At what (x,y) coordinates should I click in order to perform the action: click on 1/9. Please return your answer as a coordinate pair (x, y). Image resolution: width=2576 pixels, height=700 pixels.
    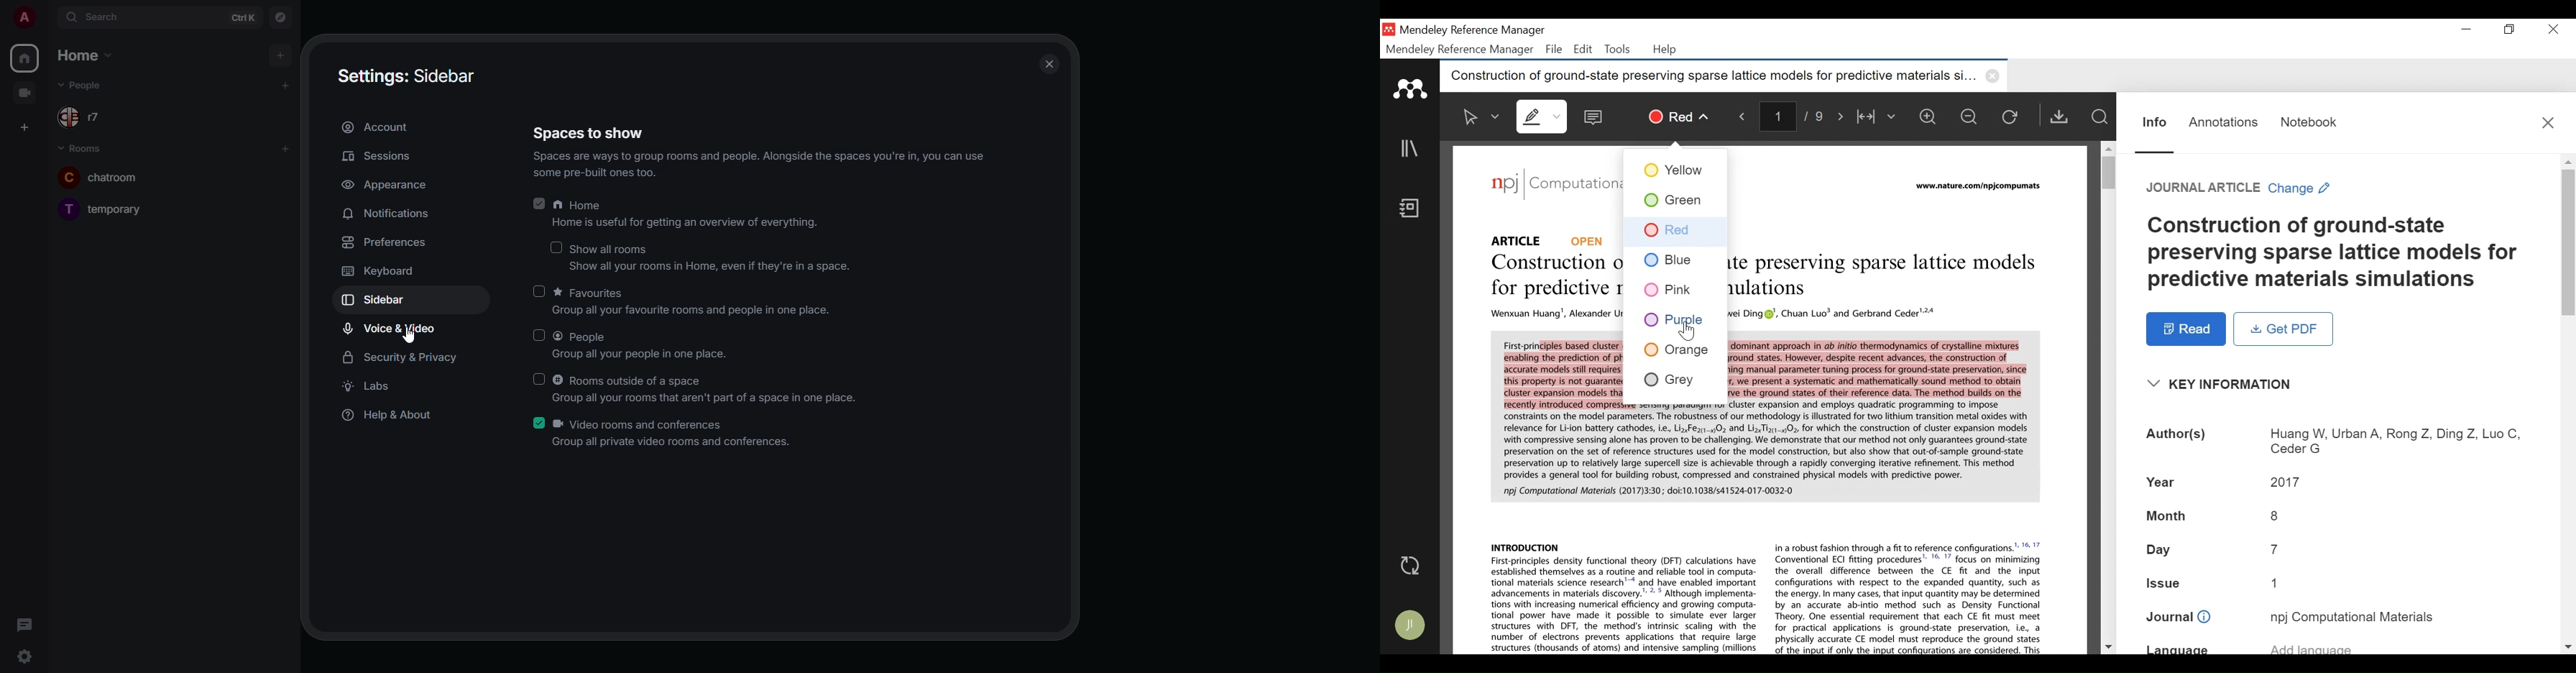
    Looking at the image, I should click on (1793, 117).